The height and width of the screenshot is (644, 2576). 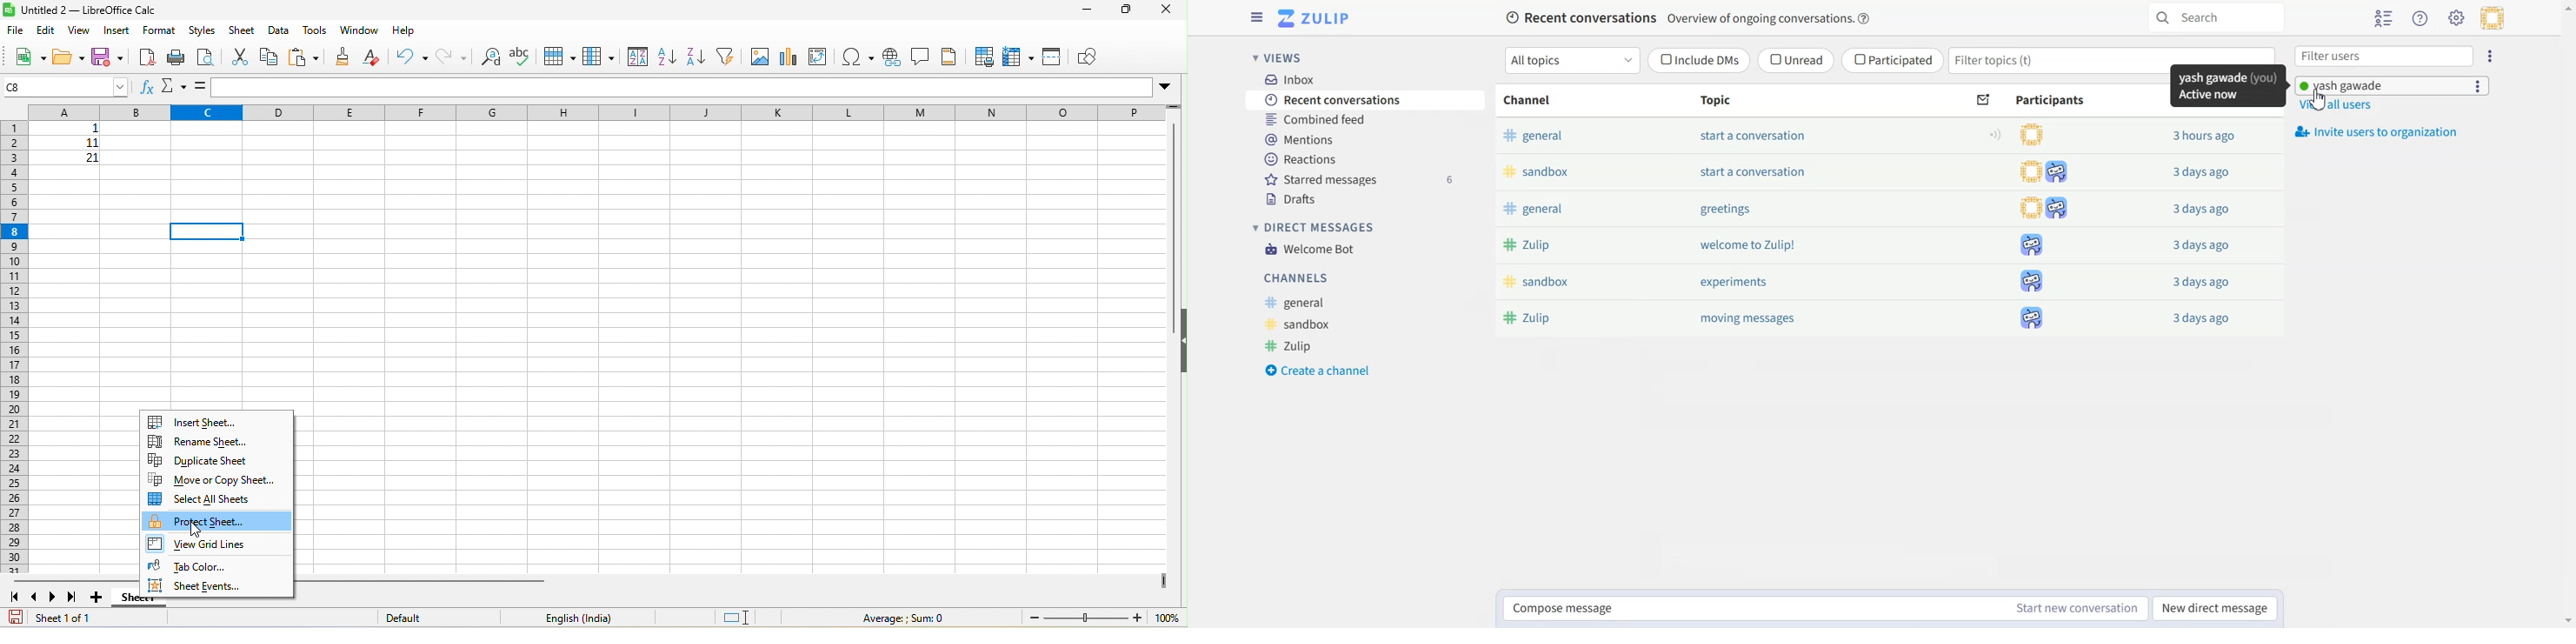 I want to click on print, so click(x=176, y=56).